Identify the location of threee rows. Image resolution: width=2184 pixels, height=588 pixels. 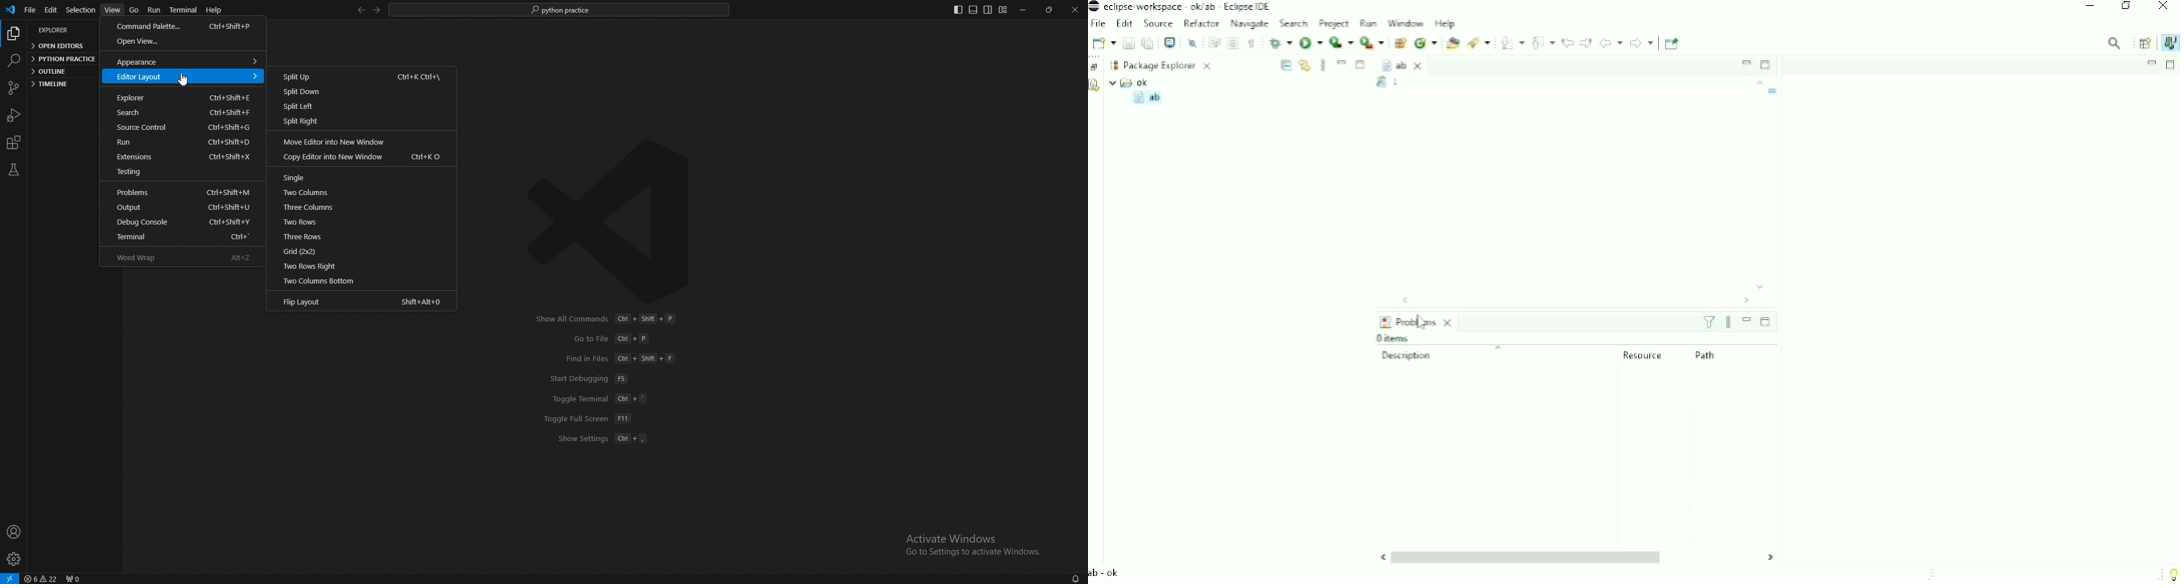
(354, 238).